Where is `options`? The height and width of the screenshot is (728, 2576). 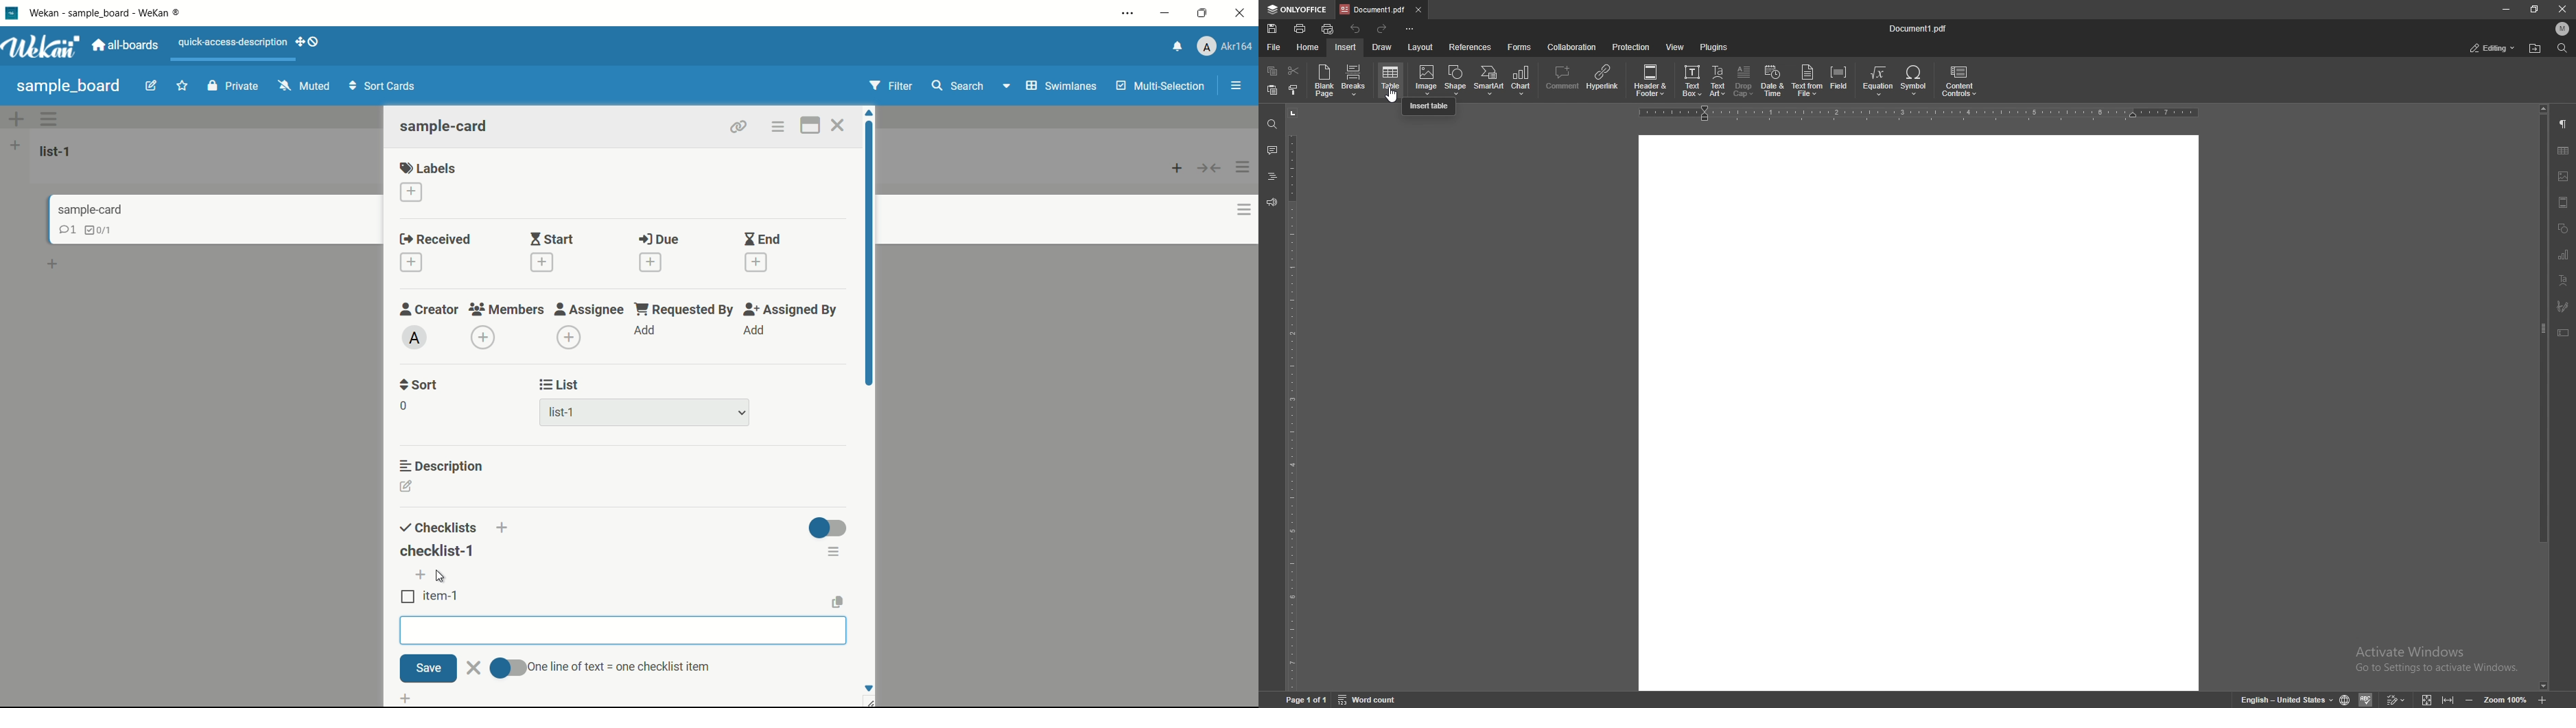 options is located at coordinates (1239, 207).